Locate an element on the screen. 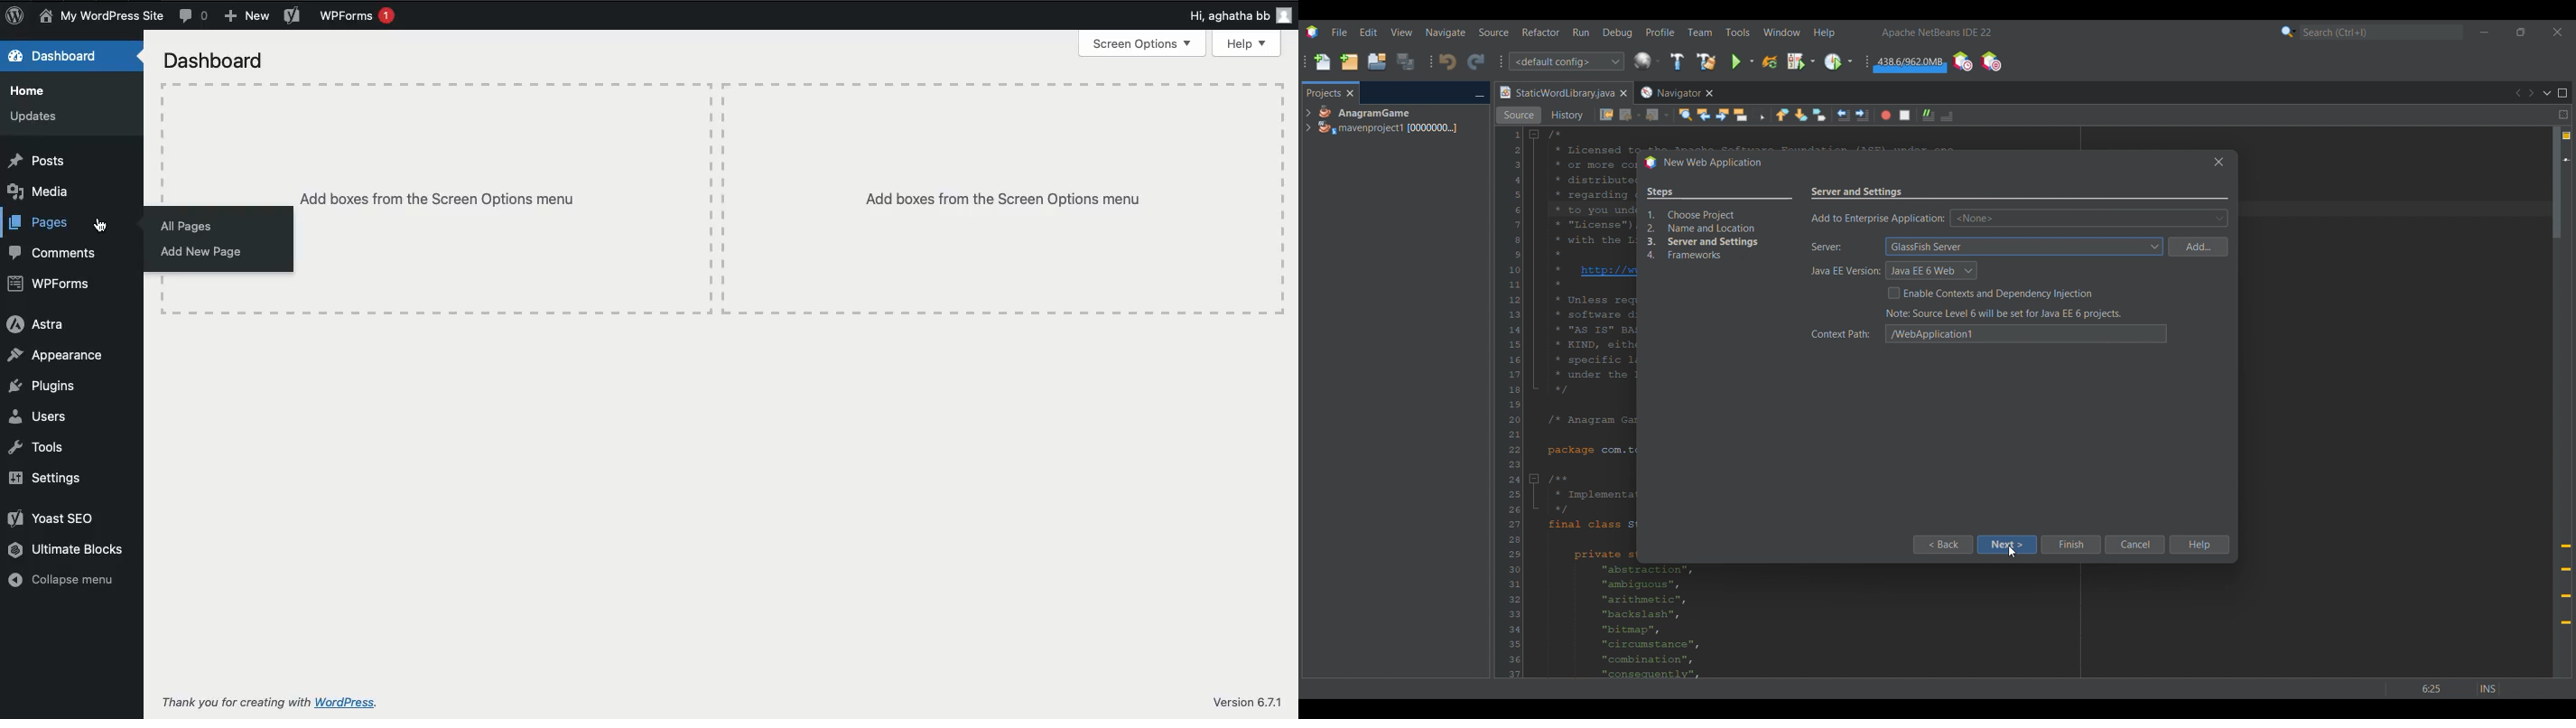 The image size is (2576, 728). Shift line left is located at coordinates (1843, 115).